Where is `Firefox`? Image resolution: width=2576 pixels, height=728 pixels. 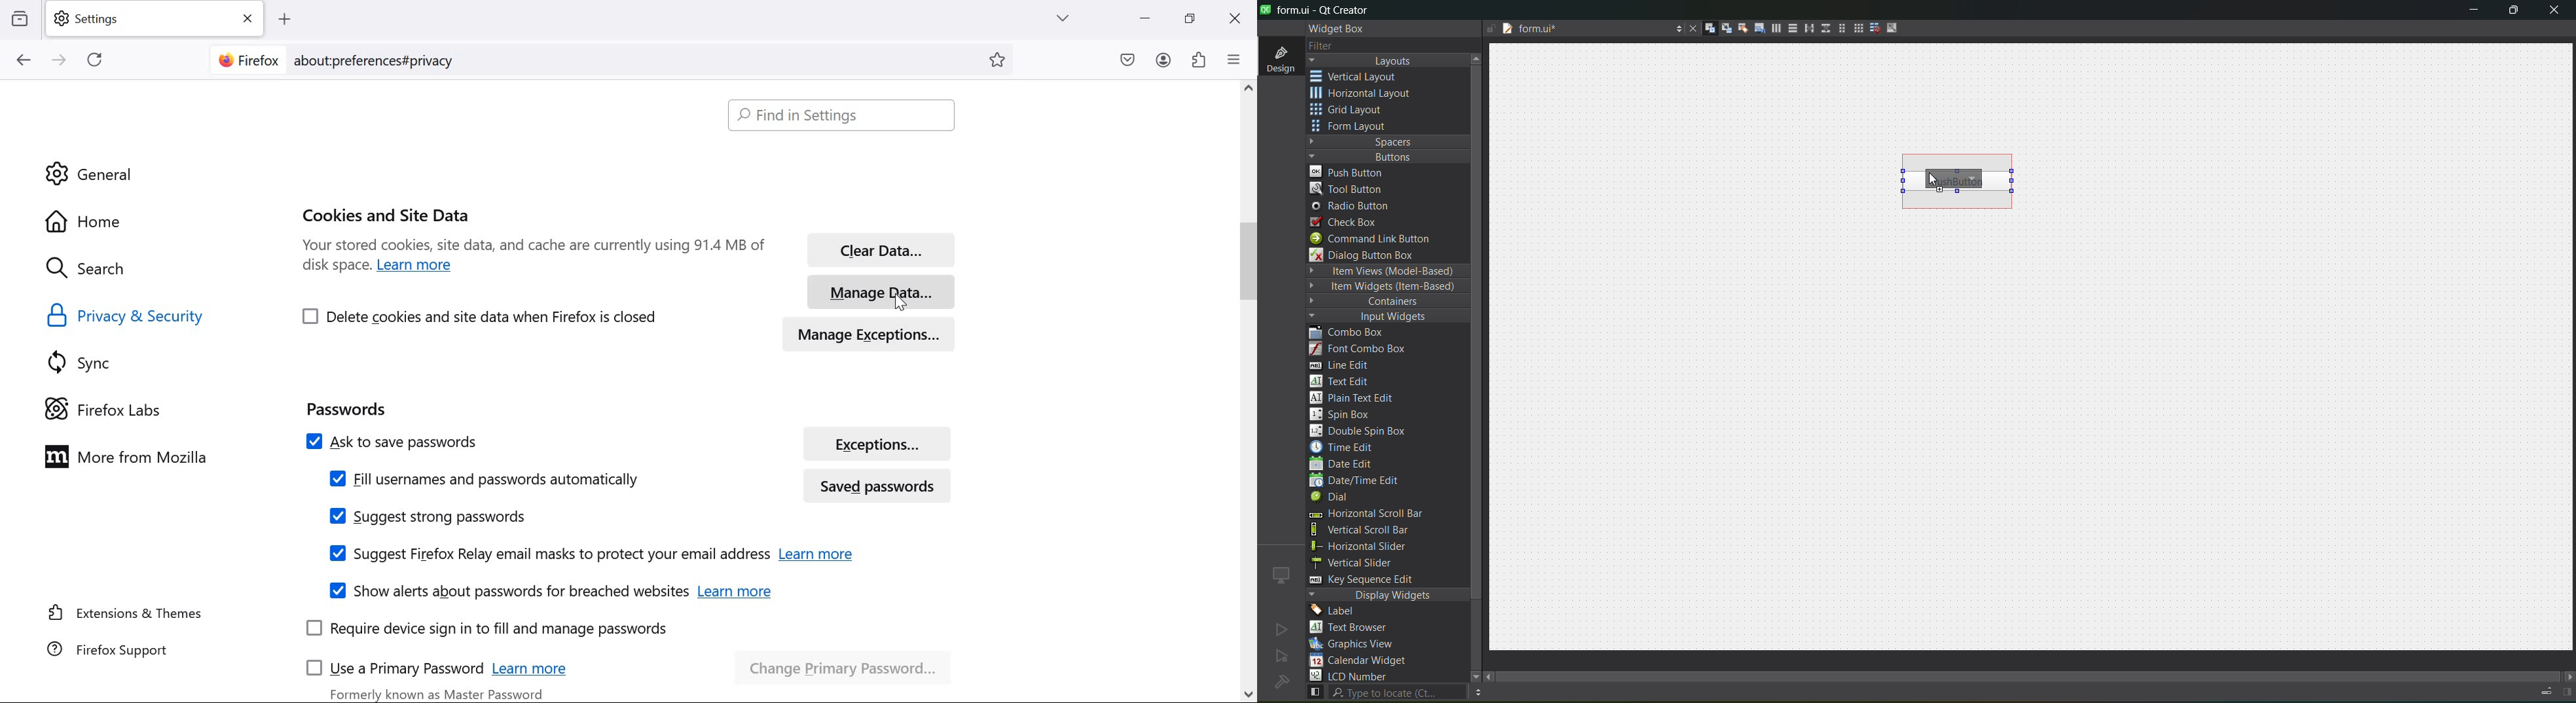 Firefox is located at coordinates (248, 58).